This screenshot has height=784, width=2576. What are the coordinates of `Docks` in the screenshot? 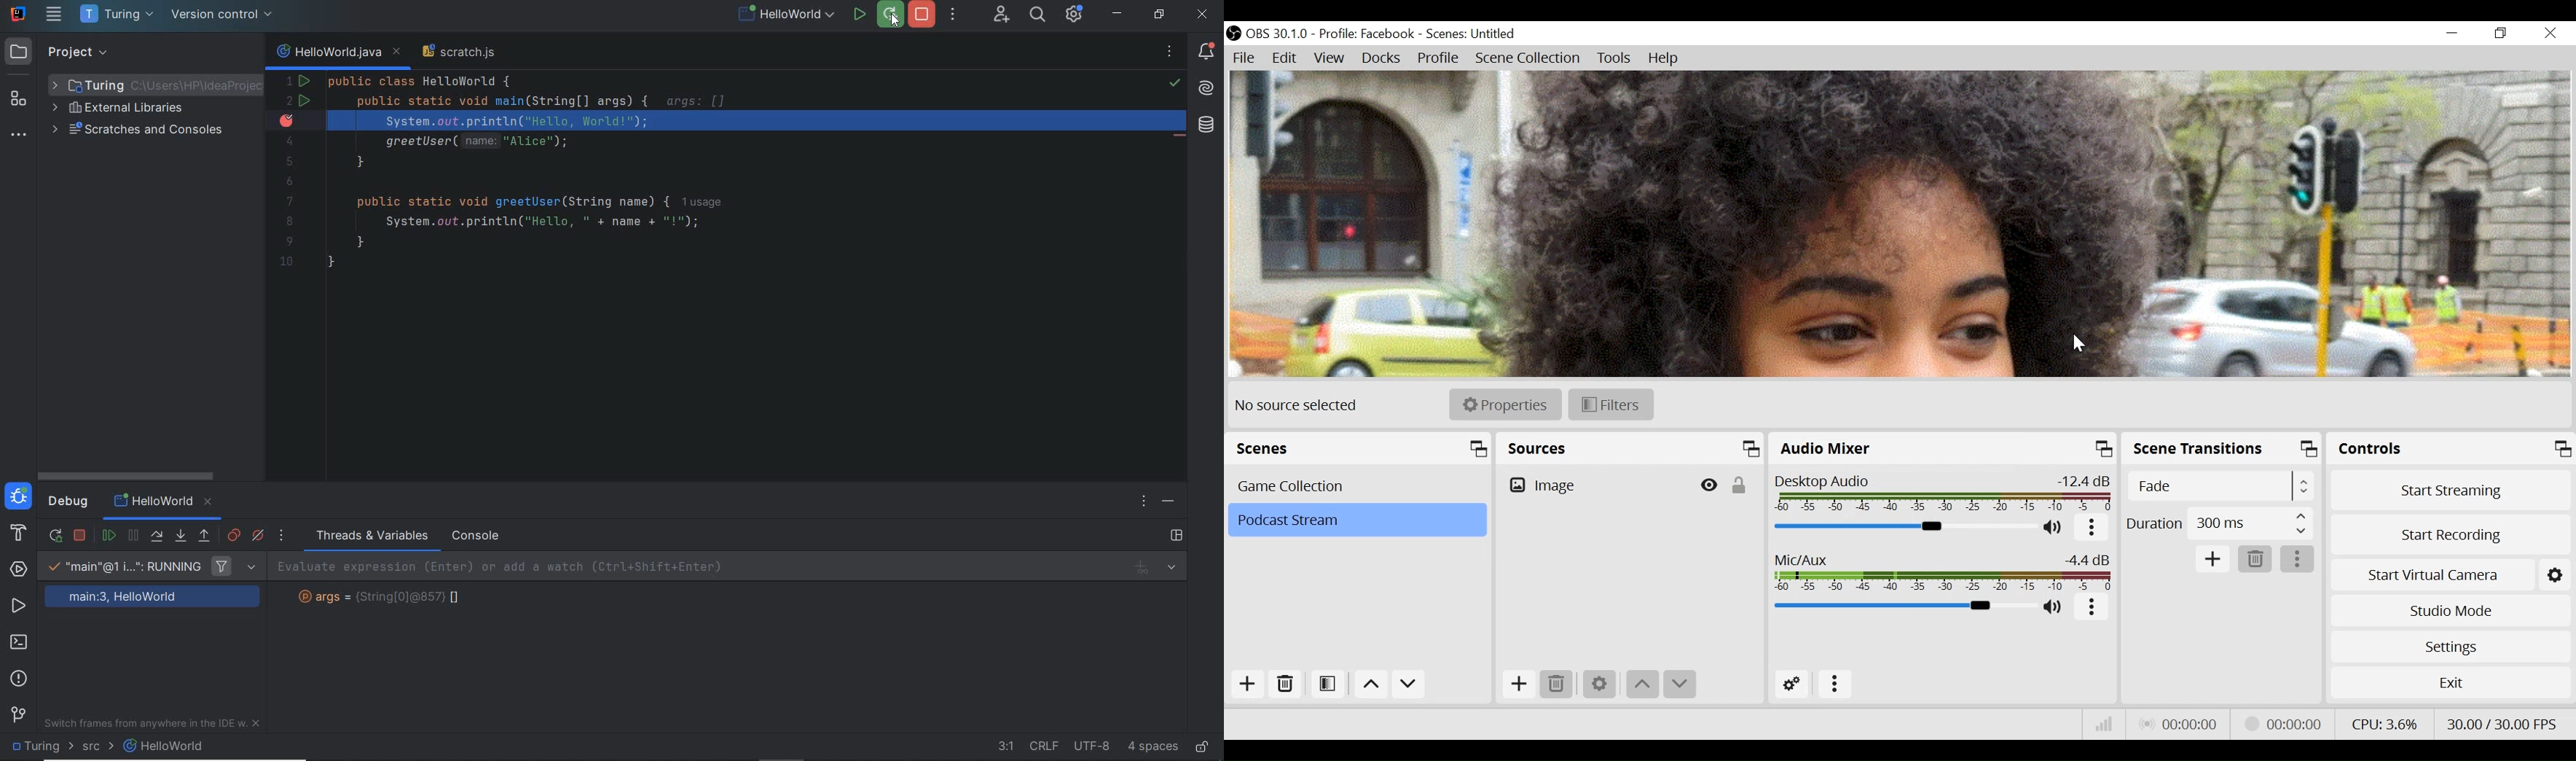 It's located at (1382, 58).